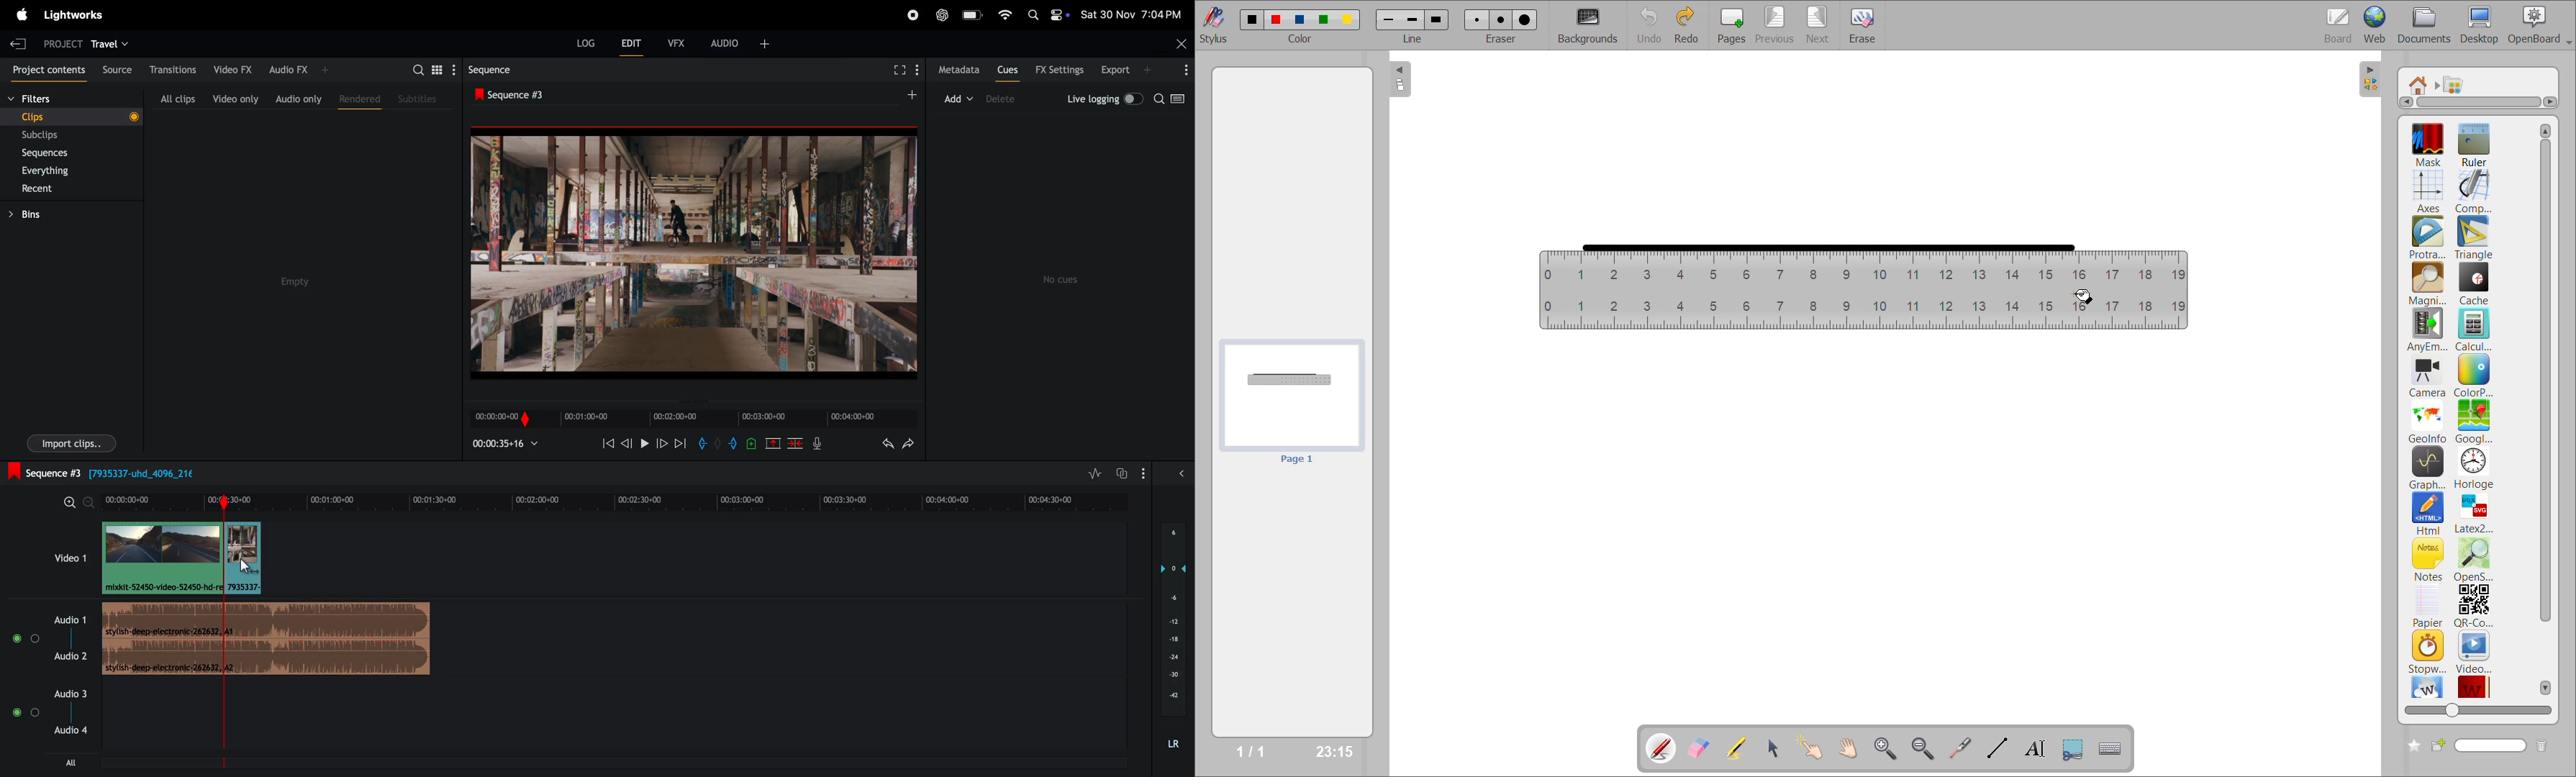 Image resolution: width=2576 pixels, height=784 pixels. I want to click on audio clips, so click(180, 557).